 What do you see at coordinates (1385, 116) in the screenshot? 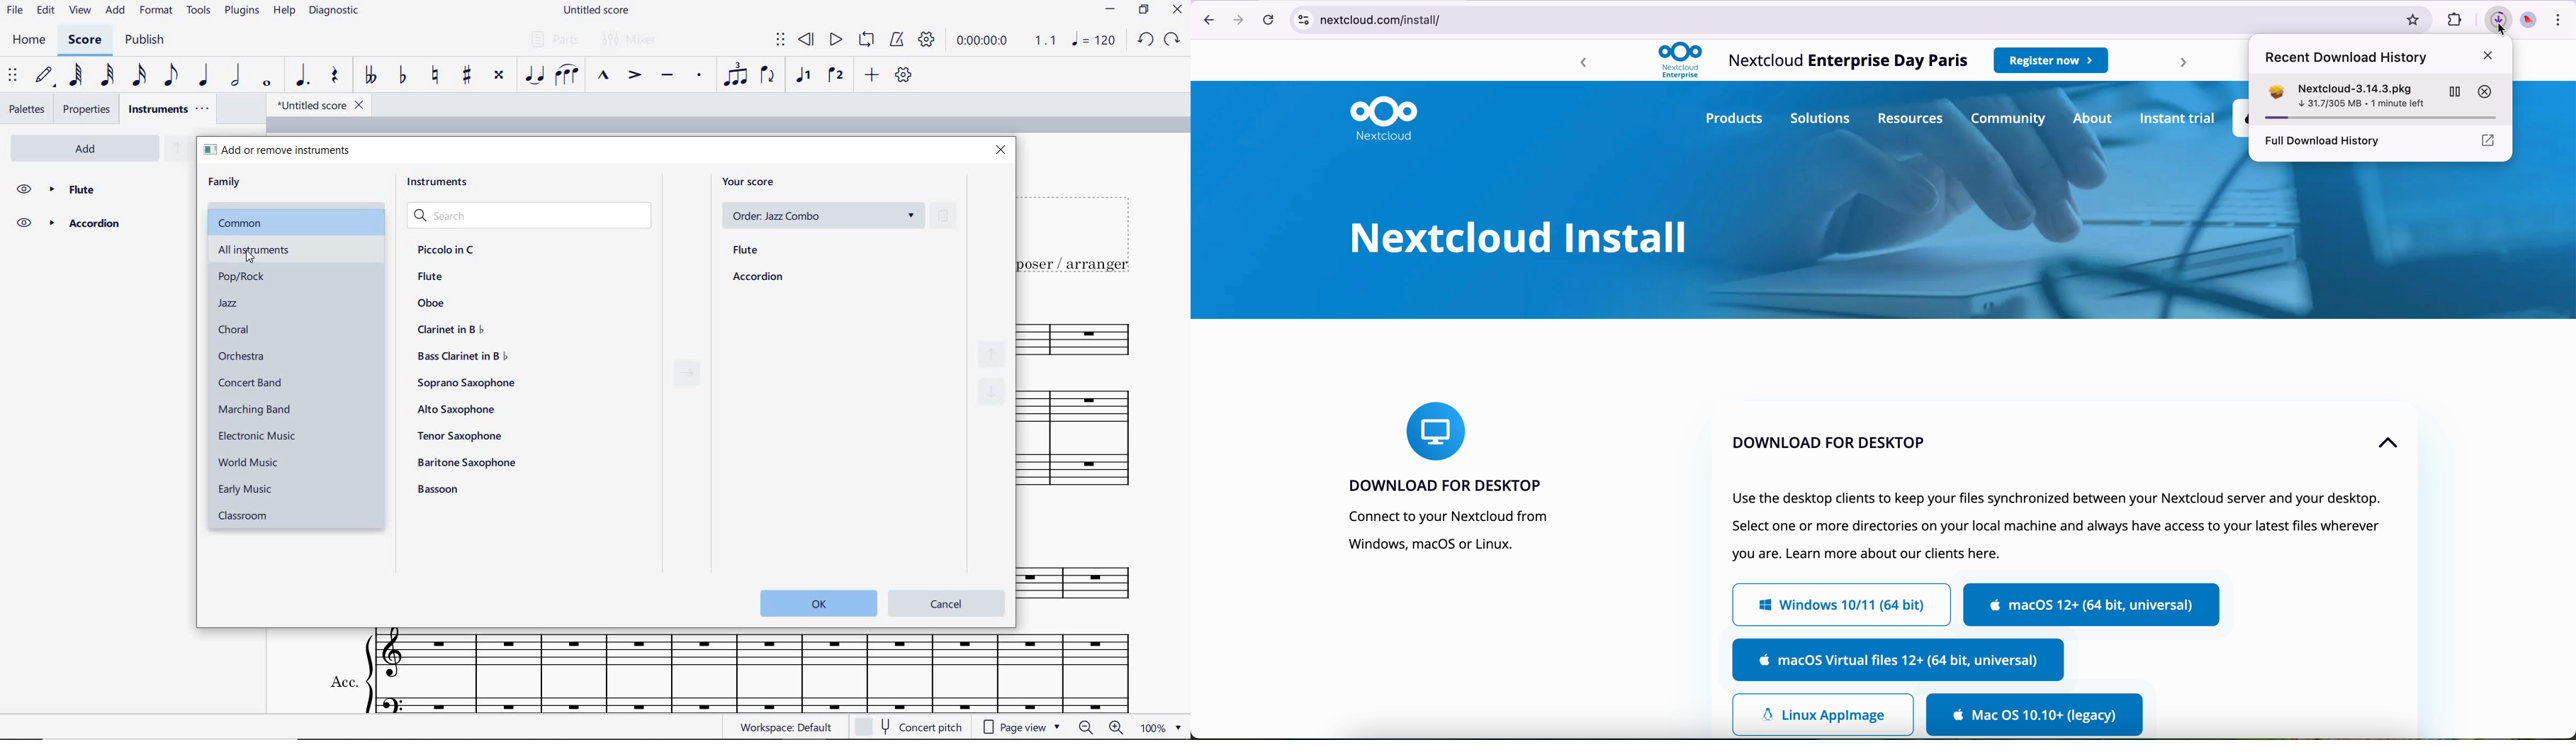
I see `Nextcloud logo` at bounding box center [1385, 116].